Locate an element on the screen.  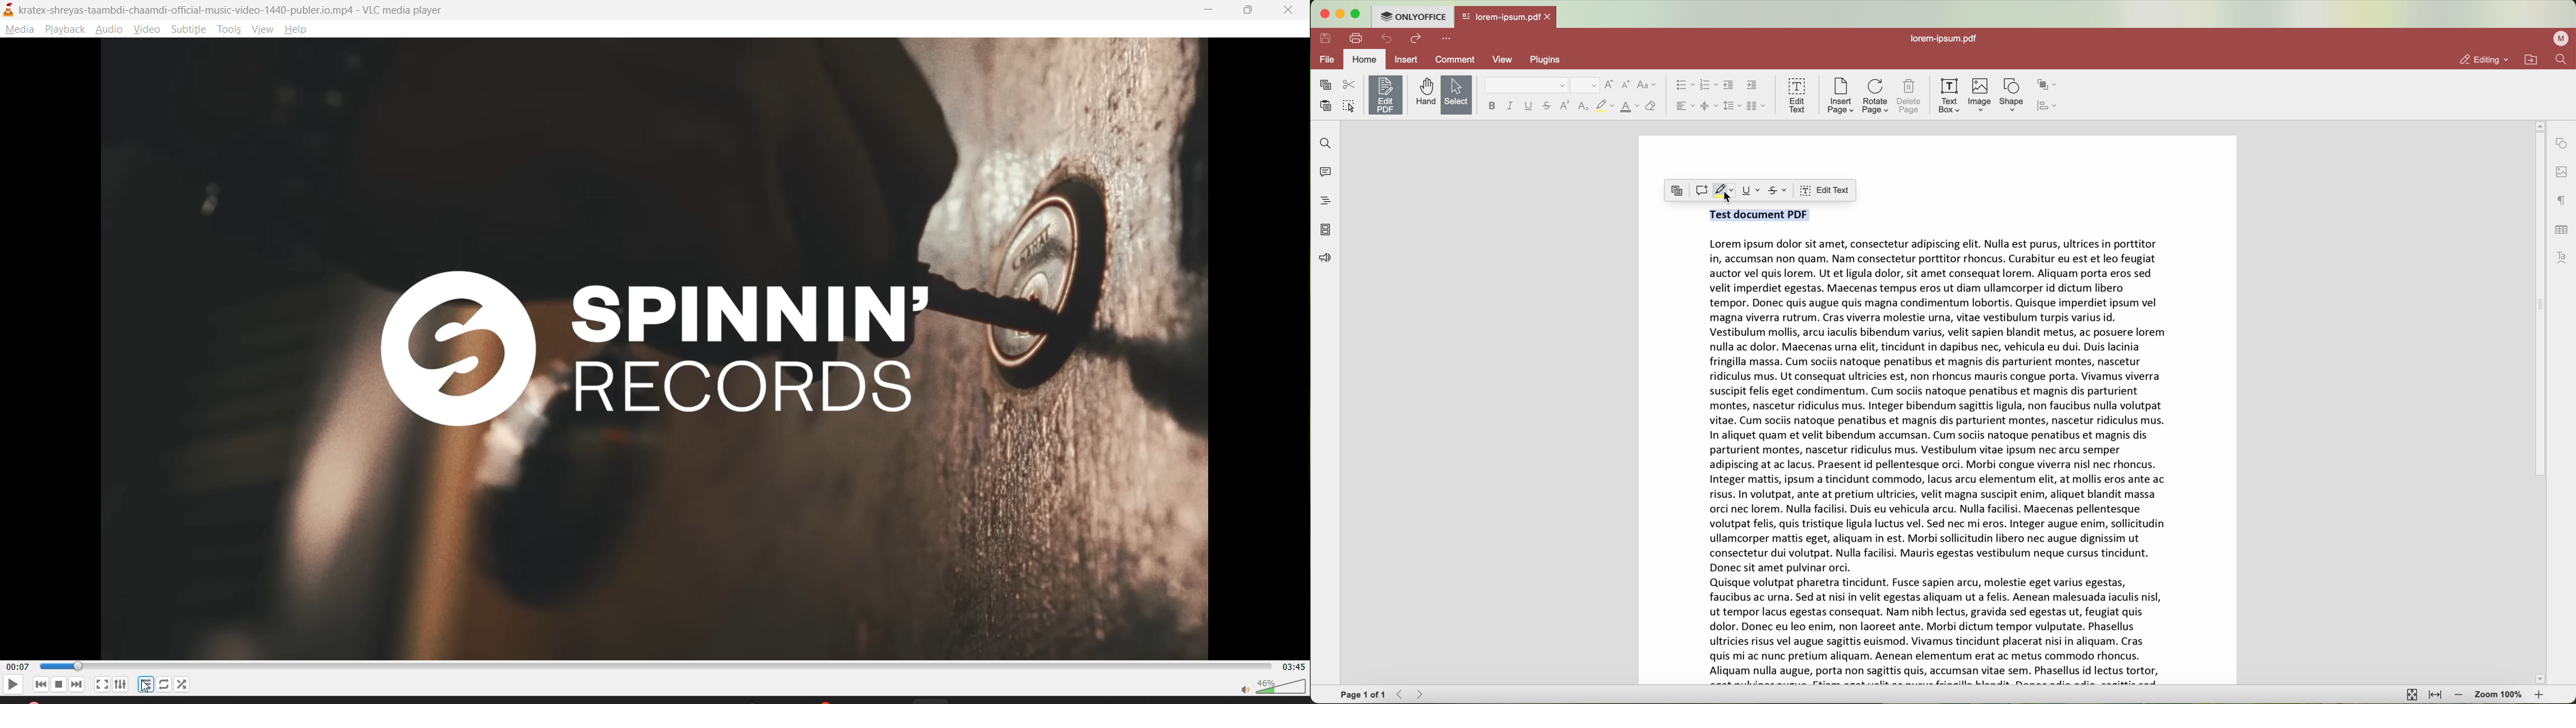
help is located at coordinates (297, 31).